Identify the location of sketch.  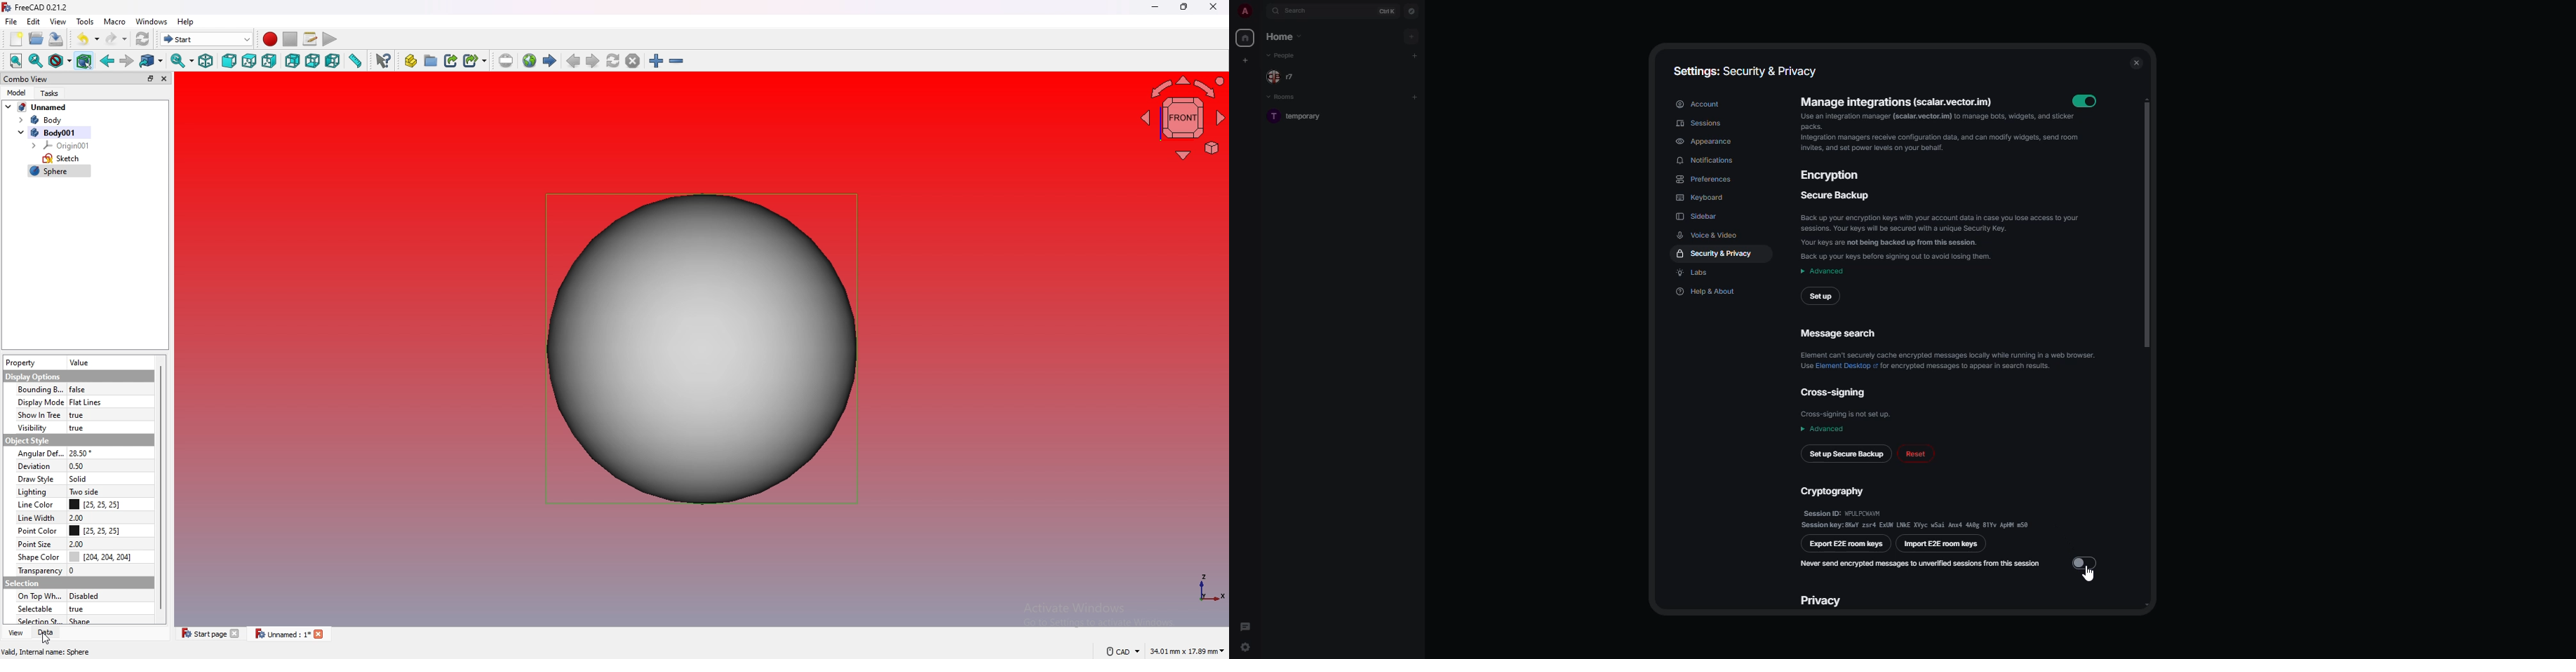
(61, 159).